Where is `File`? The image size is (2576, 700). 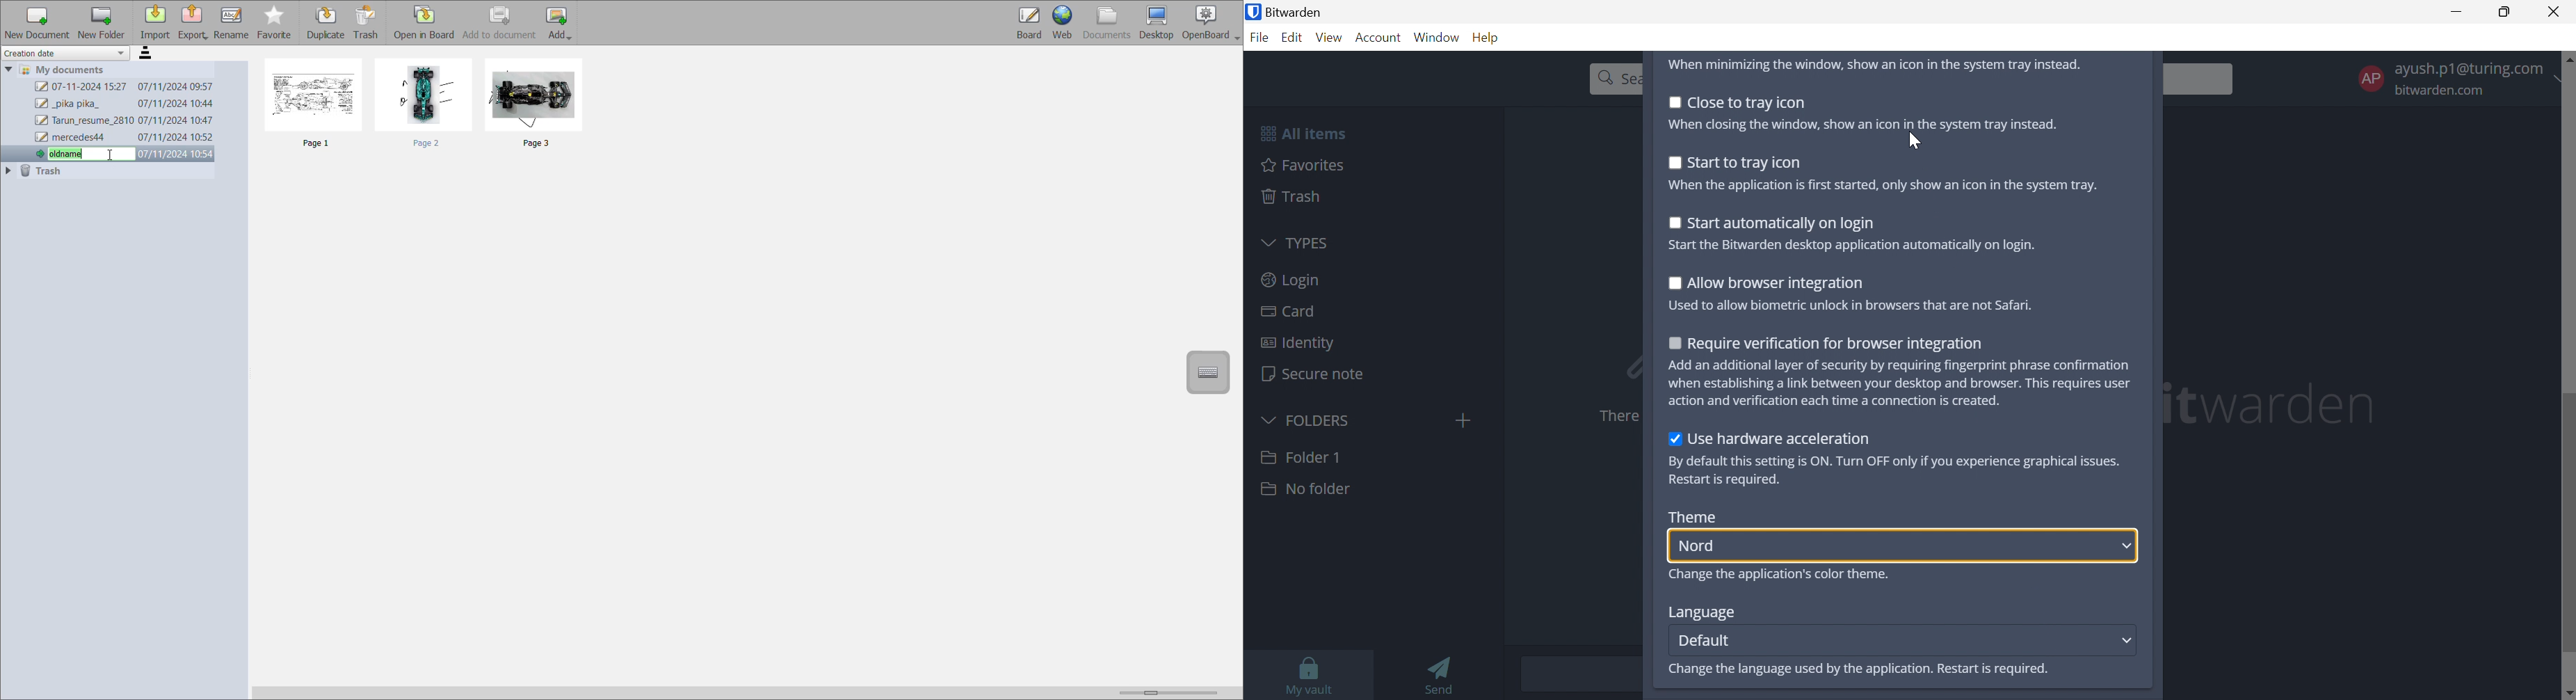
File is located at coordinates (1262, 38).